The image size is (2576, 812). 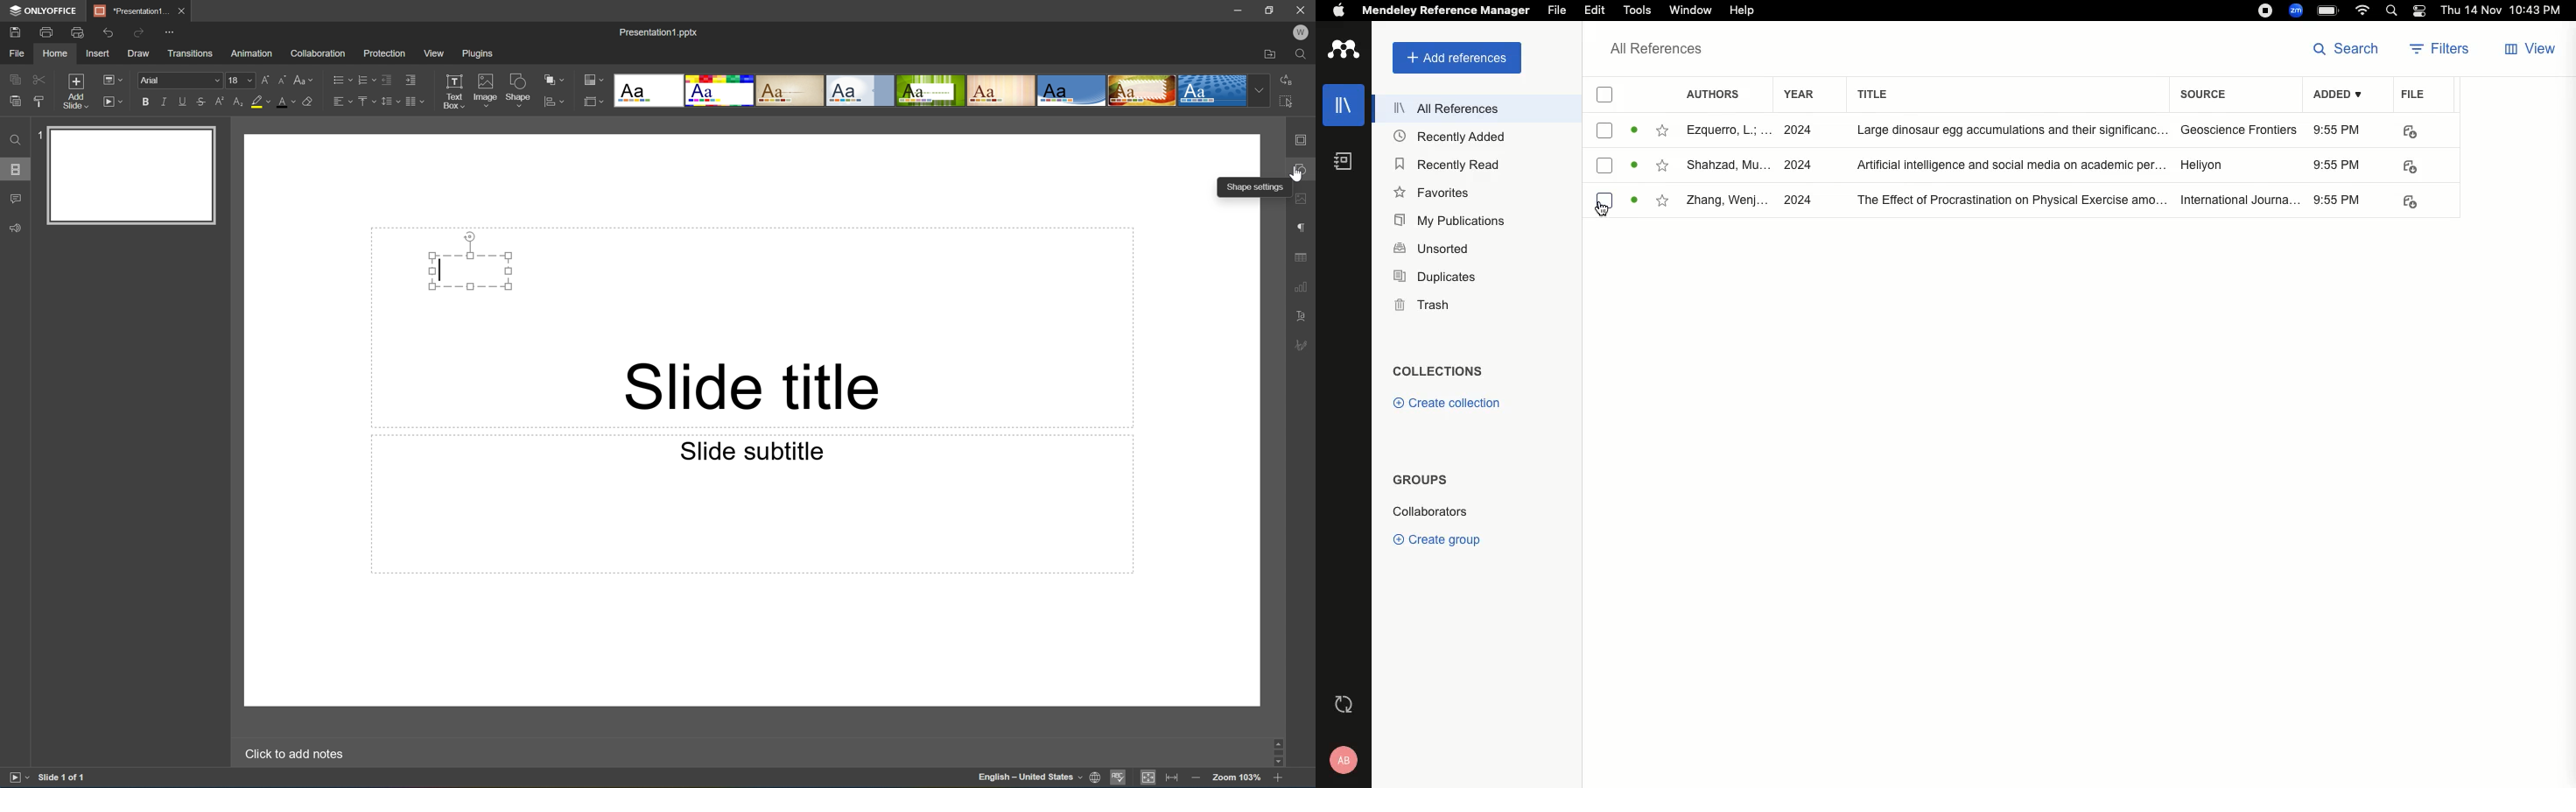 What do you see at coordinates (16, 53) in the screenshot?
I see `File` at bounding box center [16, 53].